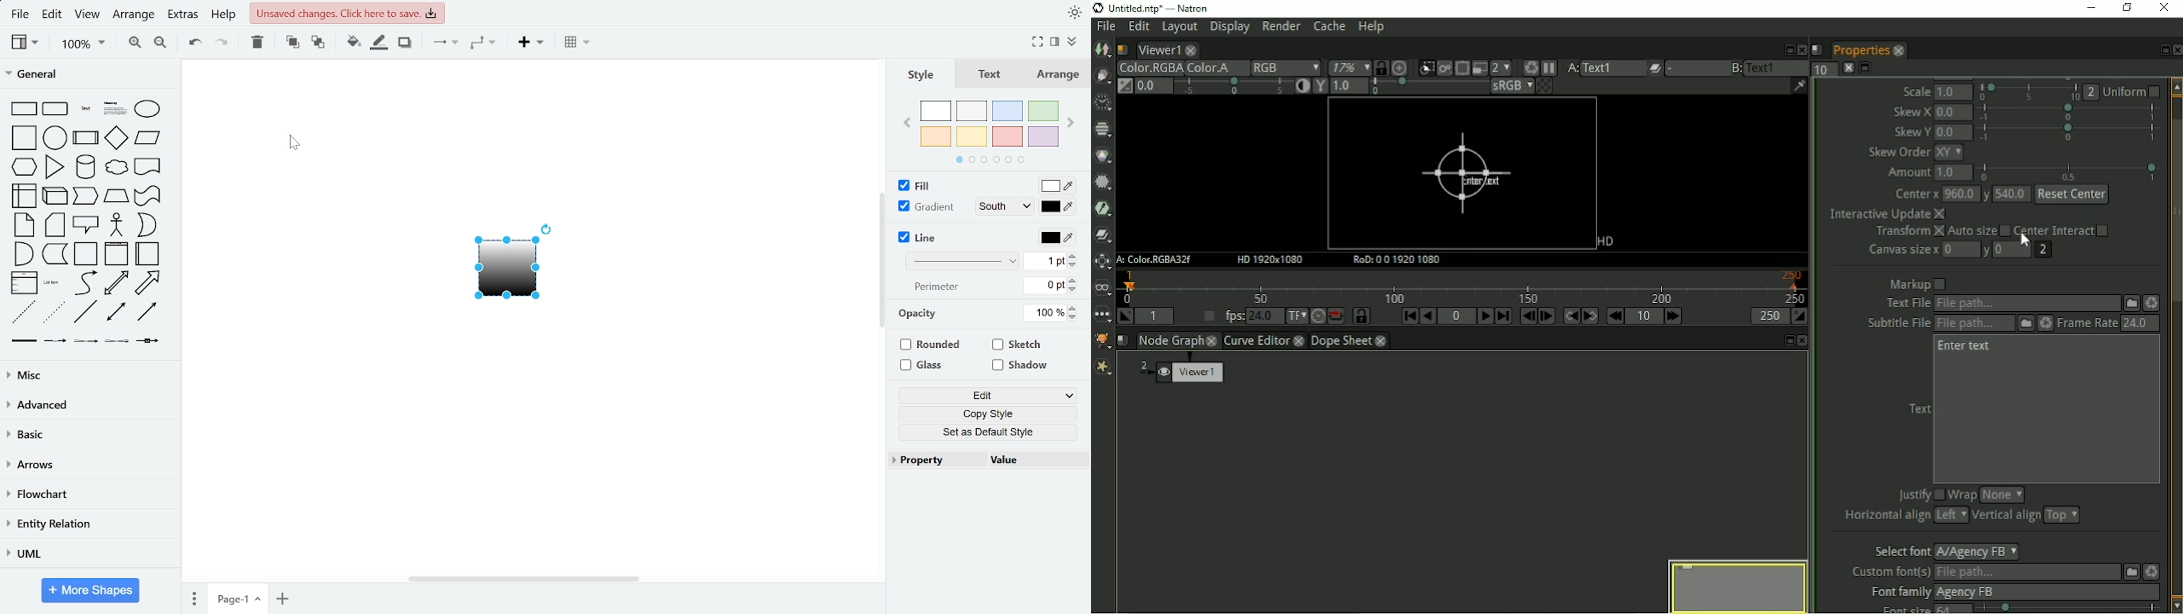  What do you see at coordinates (21, 311) in the screenshot?
I see `general shapes` at bounding box center [21, 311].